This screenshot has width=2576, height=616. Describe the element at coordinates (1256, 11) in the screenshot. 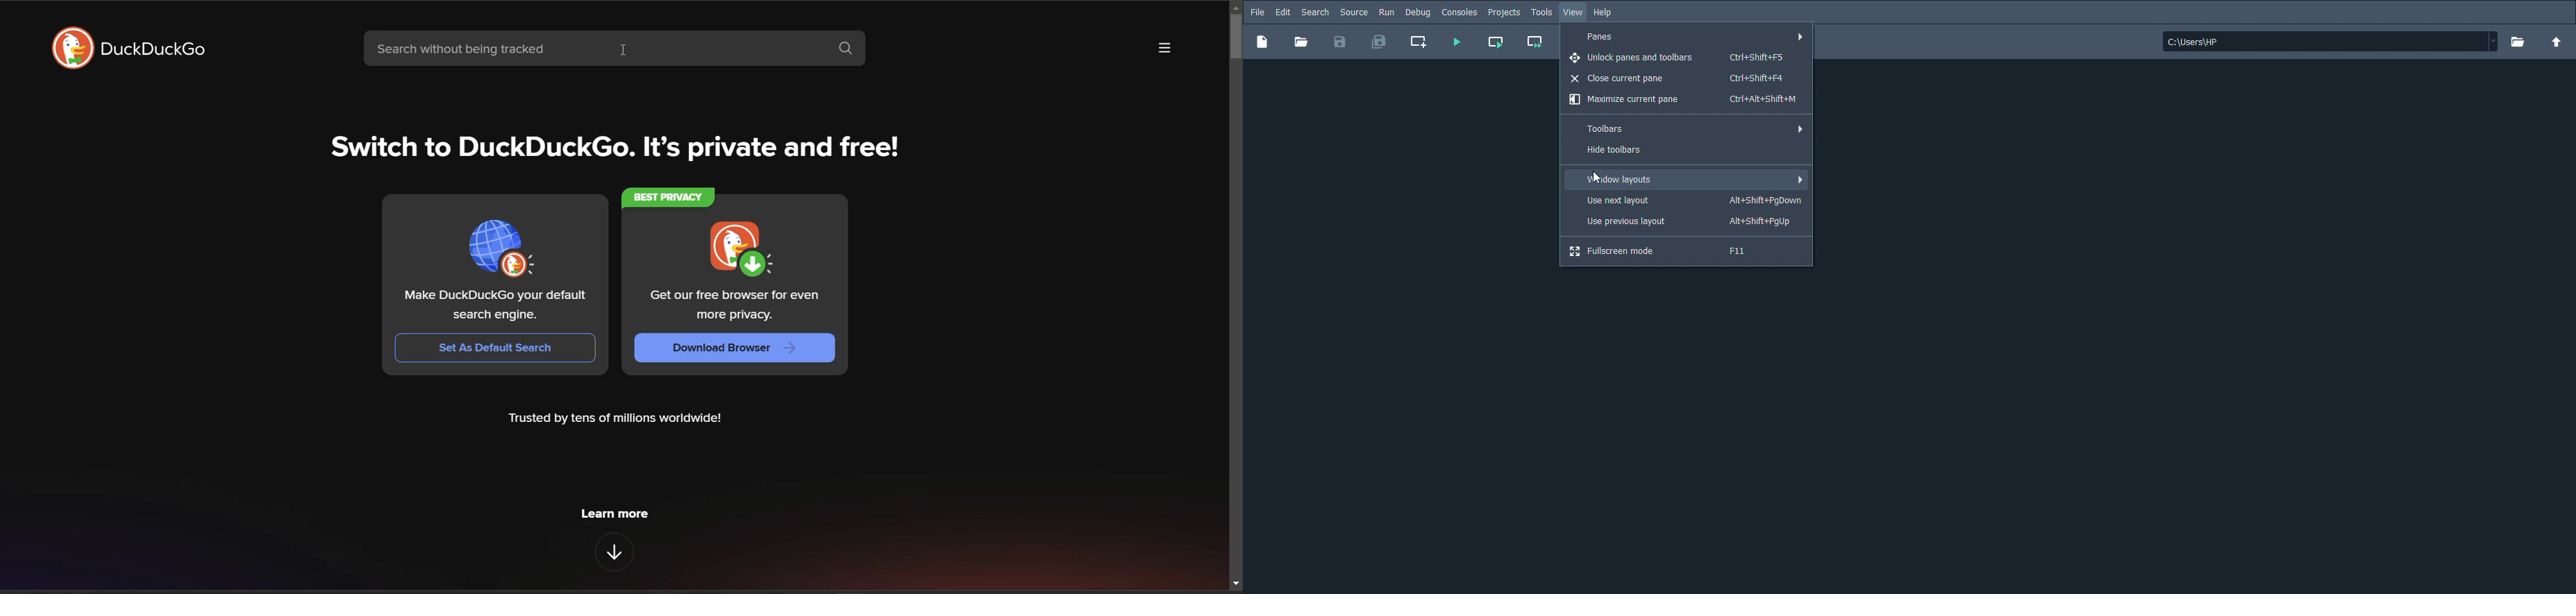

I see `File` at that location.